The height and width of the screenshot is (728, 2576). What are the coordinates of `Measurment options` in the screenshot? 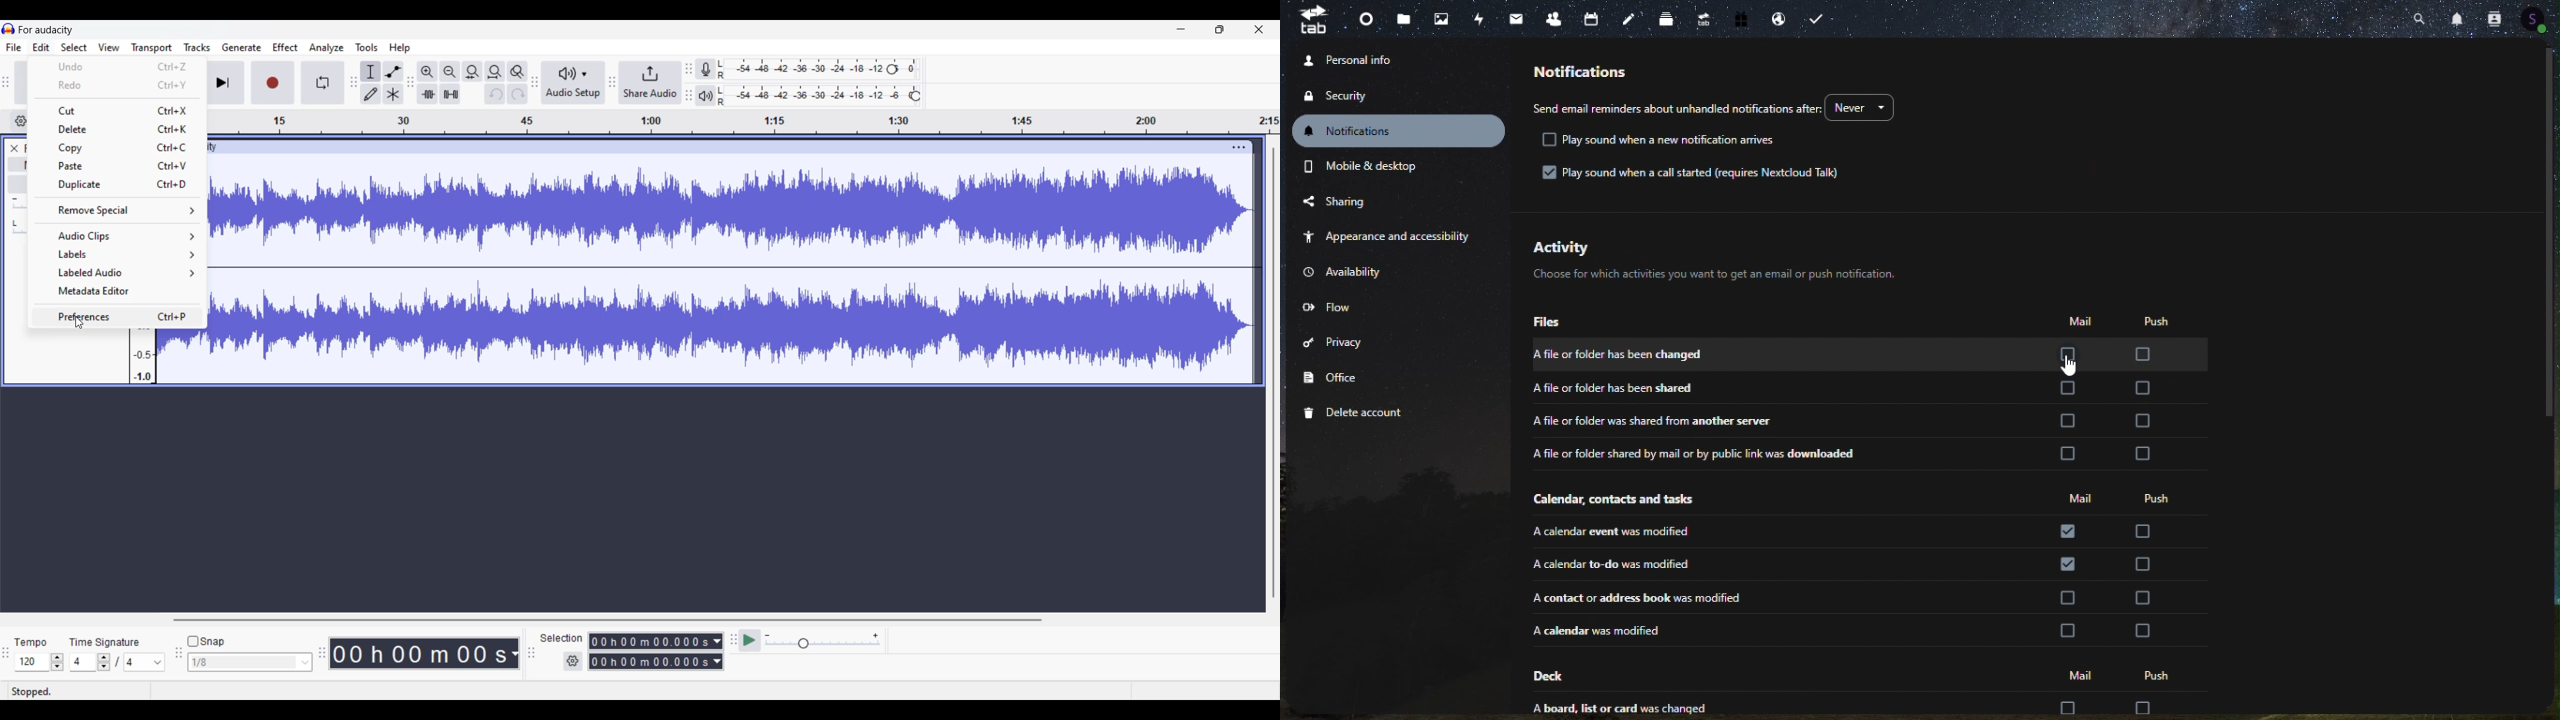 It's located at (656, 651).